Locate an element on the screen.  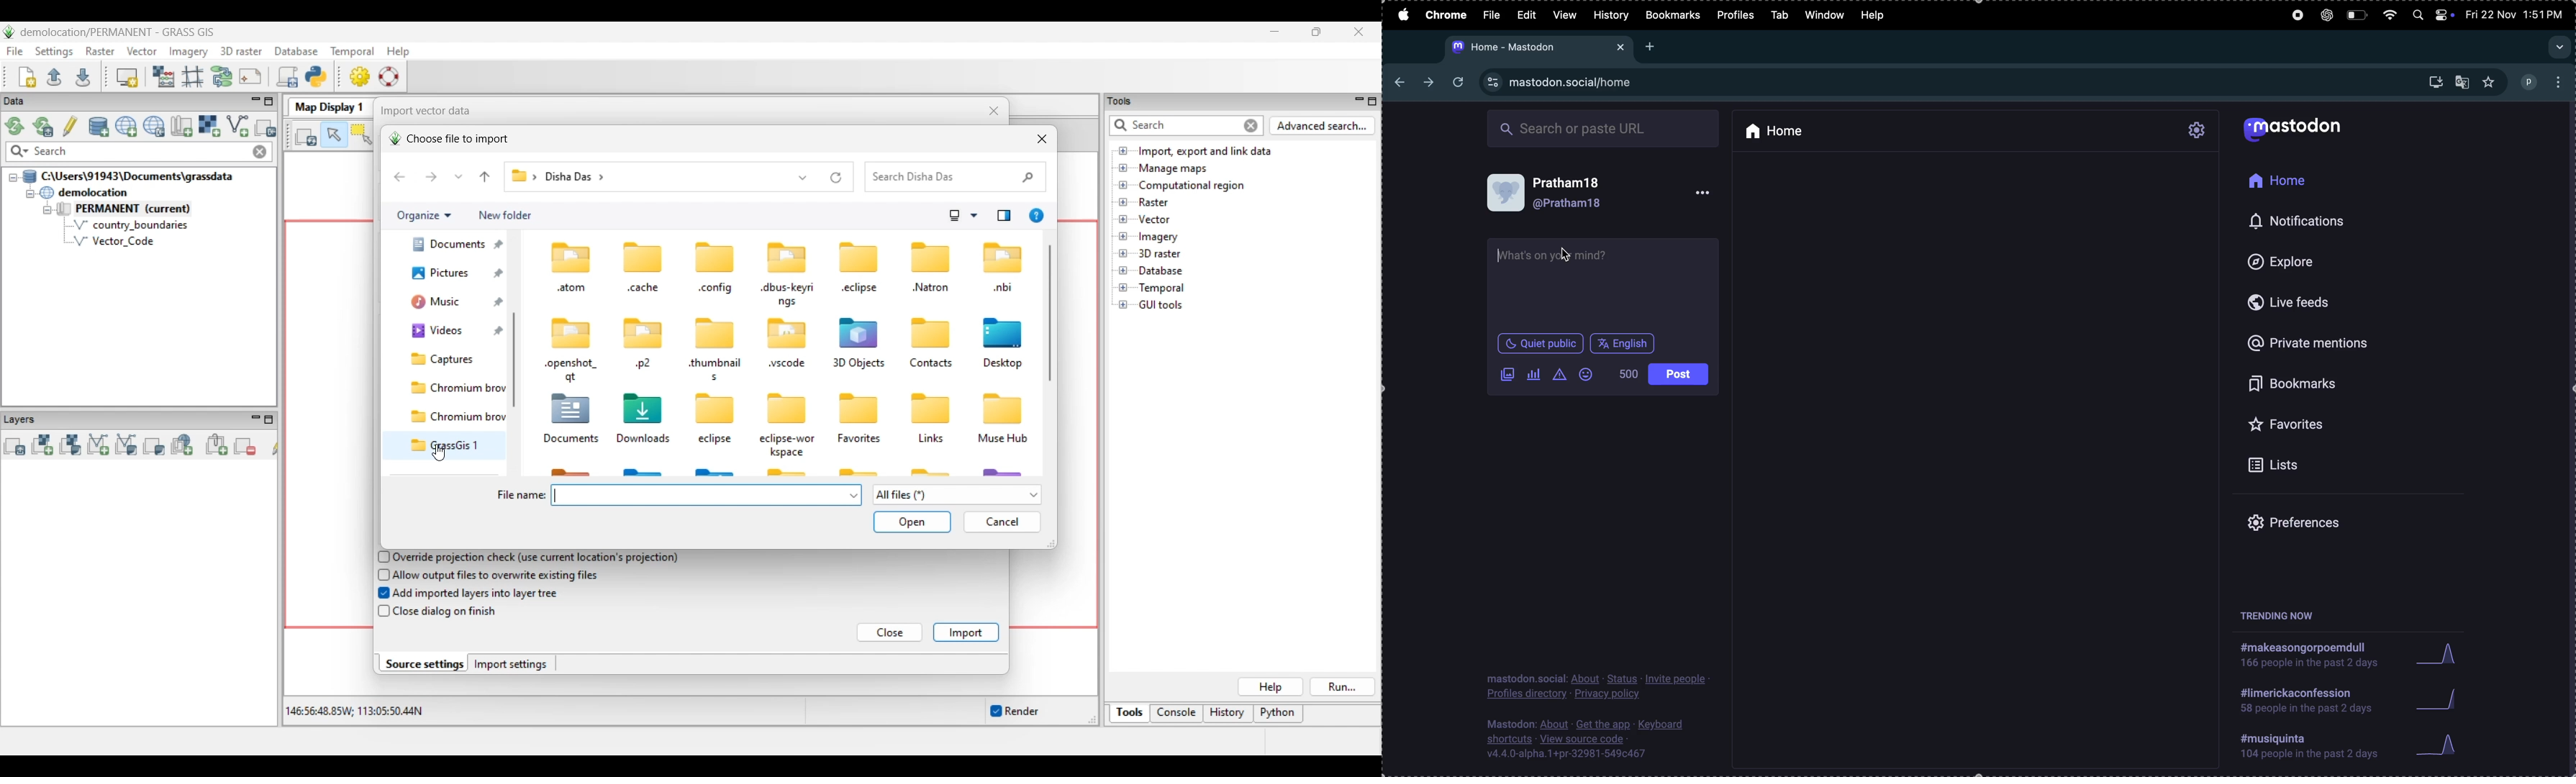
file is located at coordinates (1492, 15).